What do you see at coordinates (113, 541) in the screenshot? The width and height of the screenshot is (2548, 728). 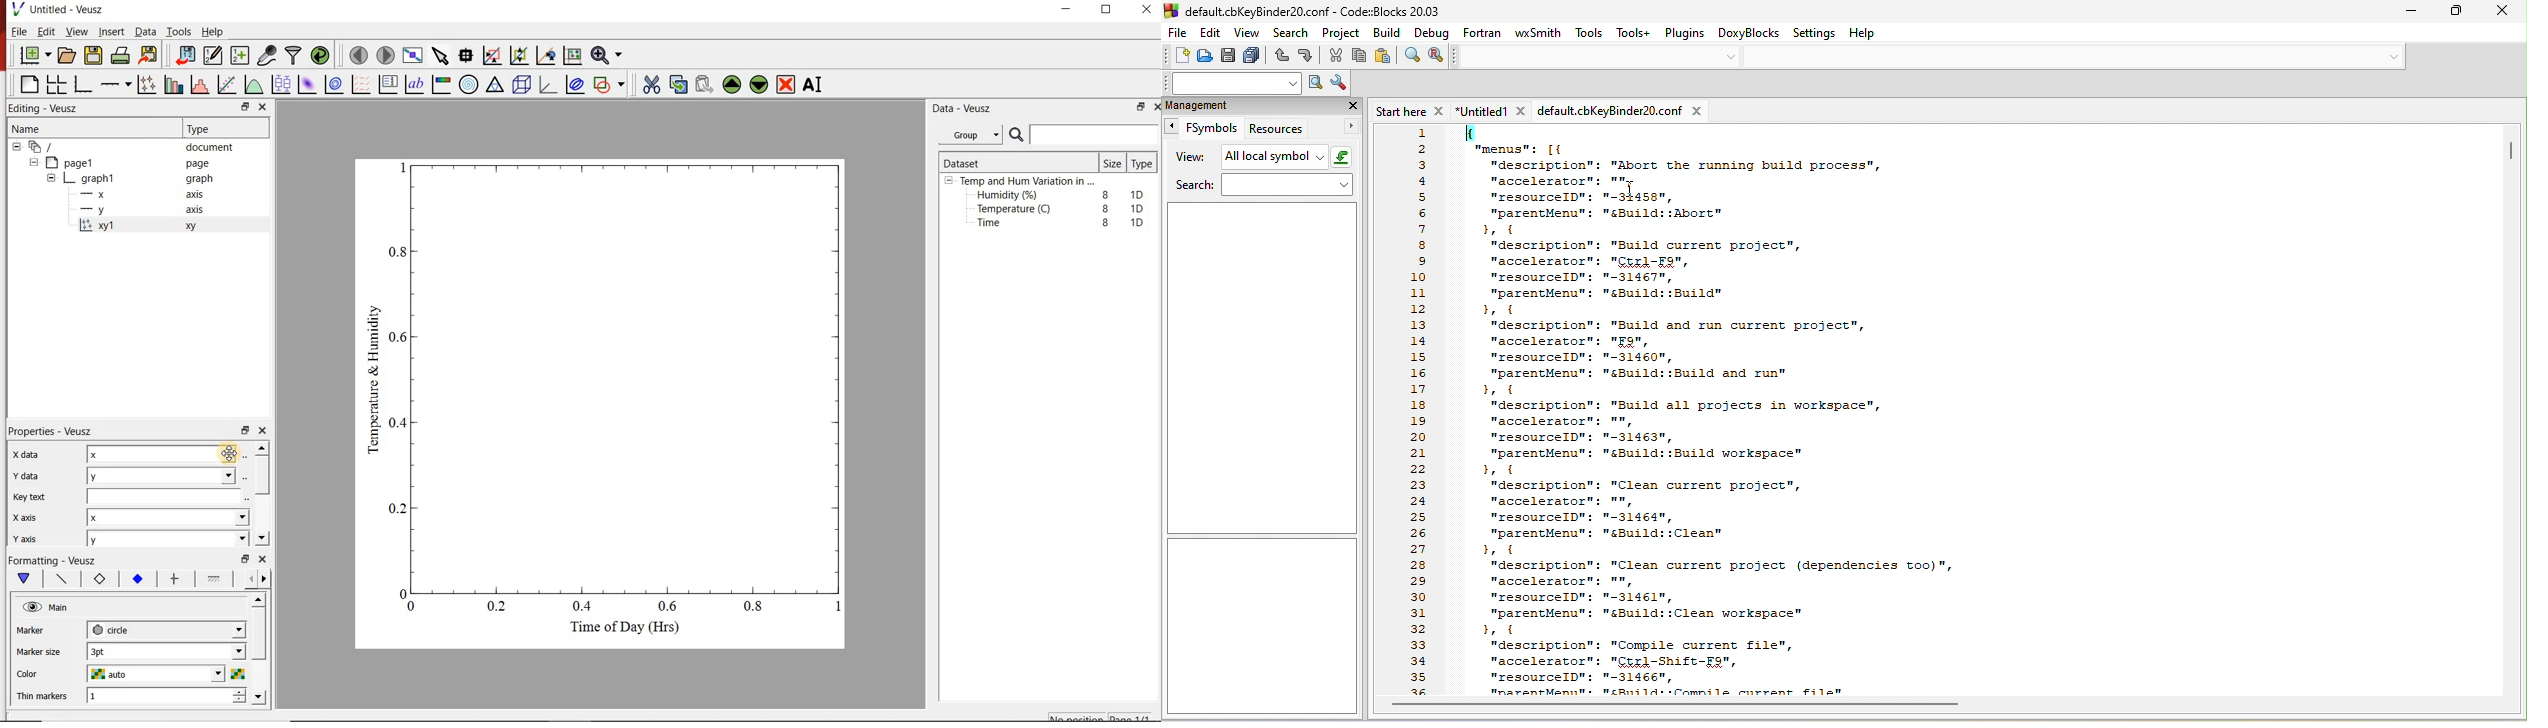 I see `y` at bounding box center [113, 541].